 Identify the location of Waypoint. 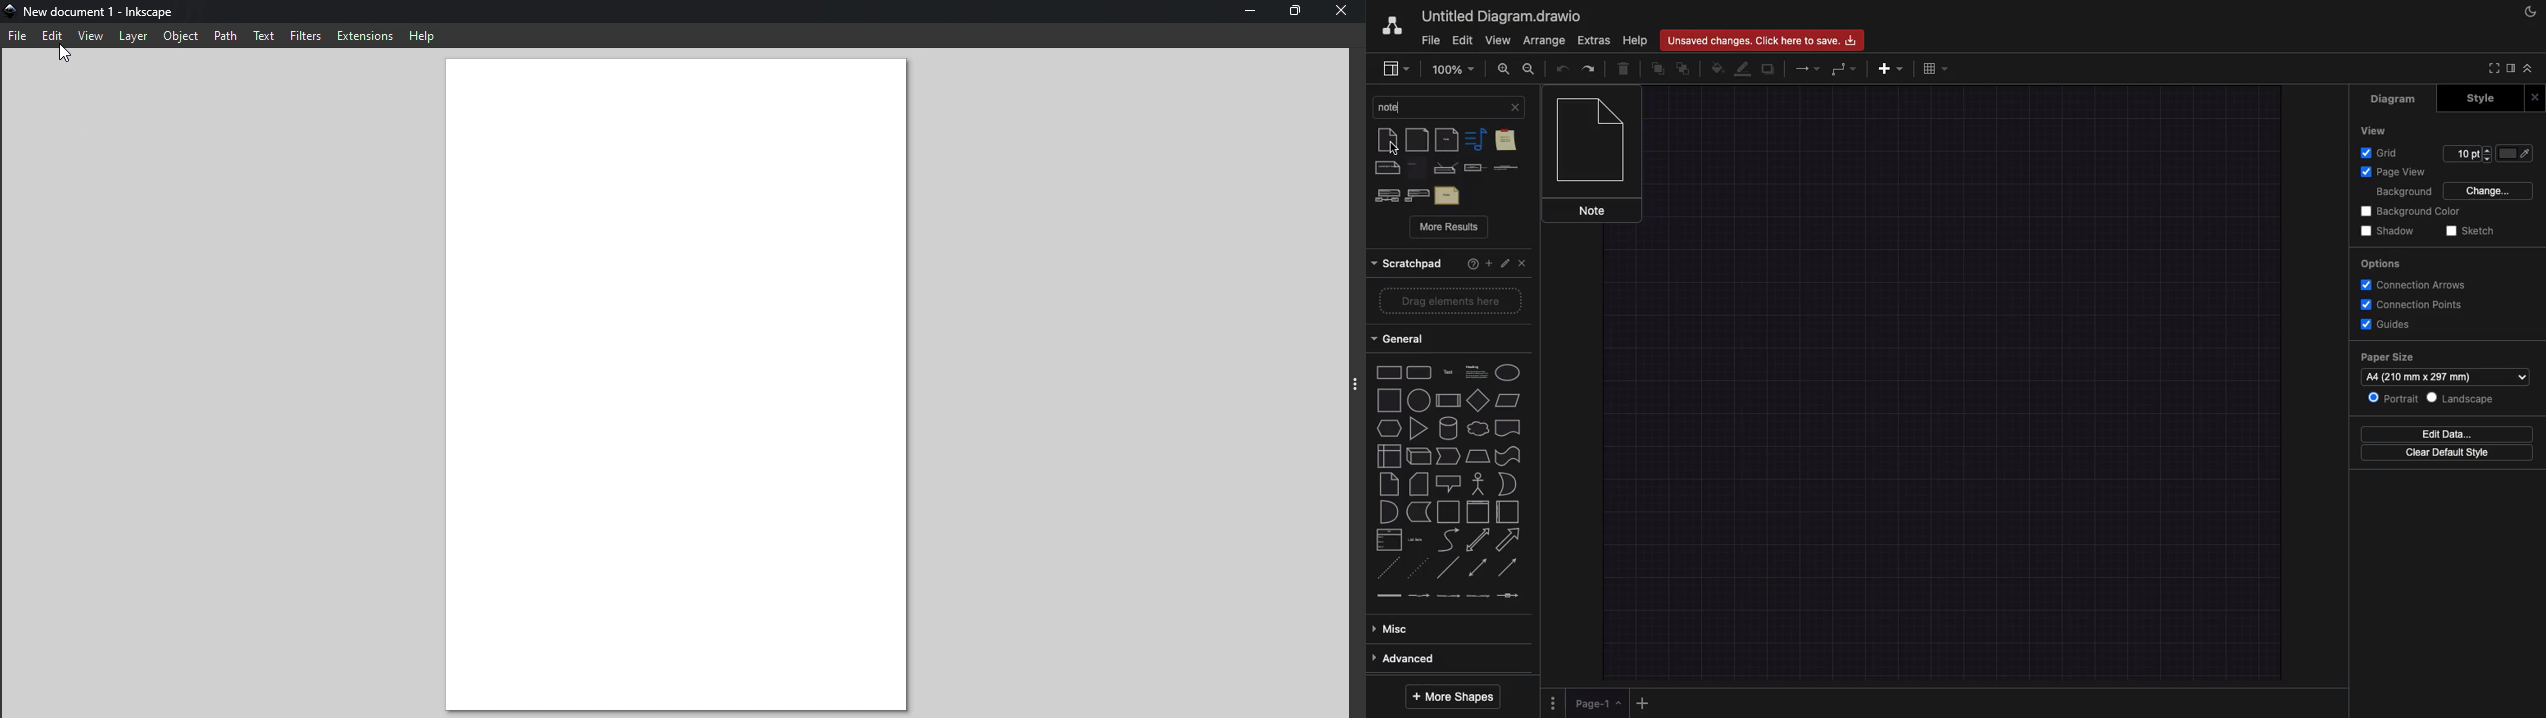
(1843, 70).